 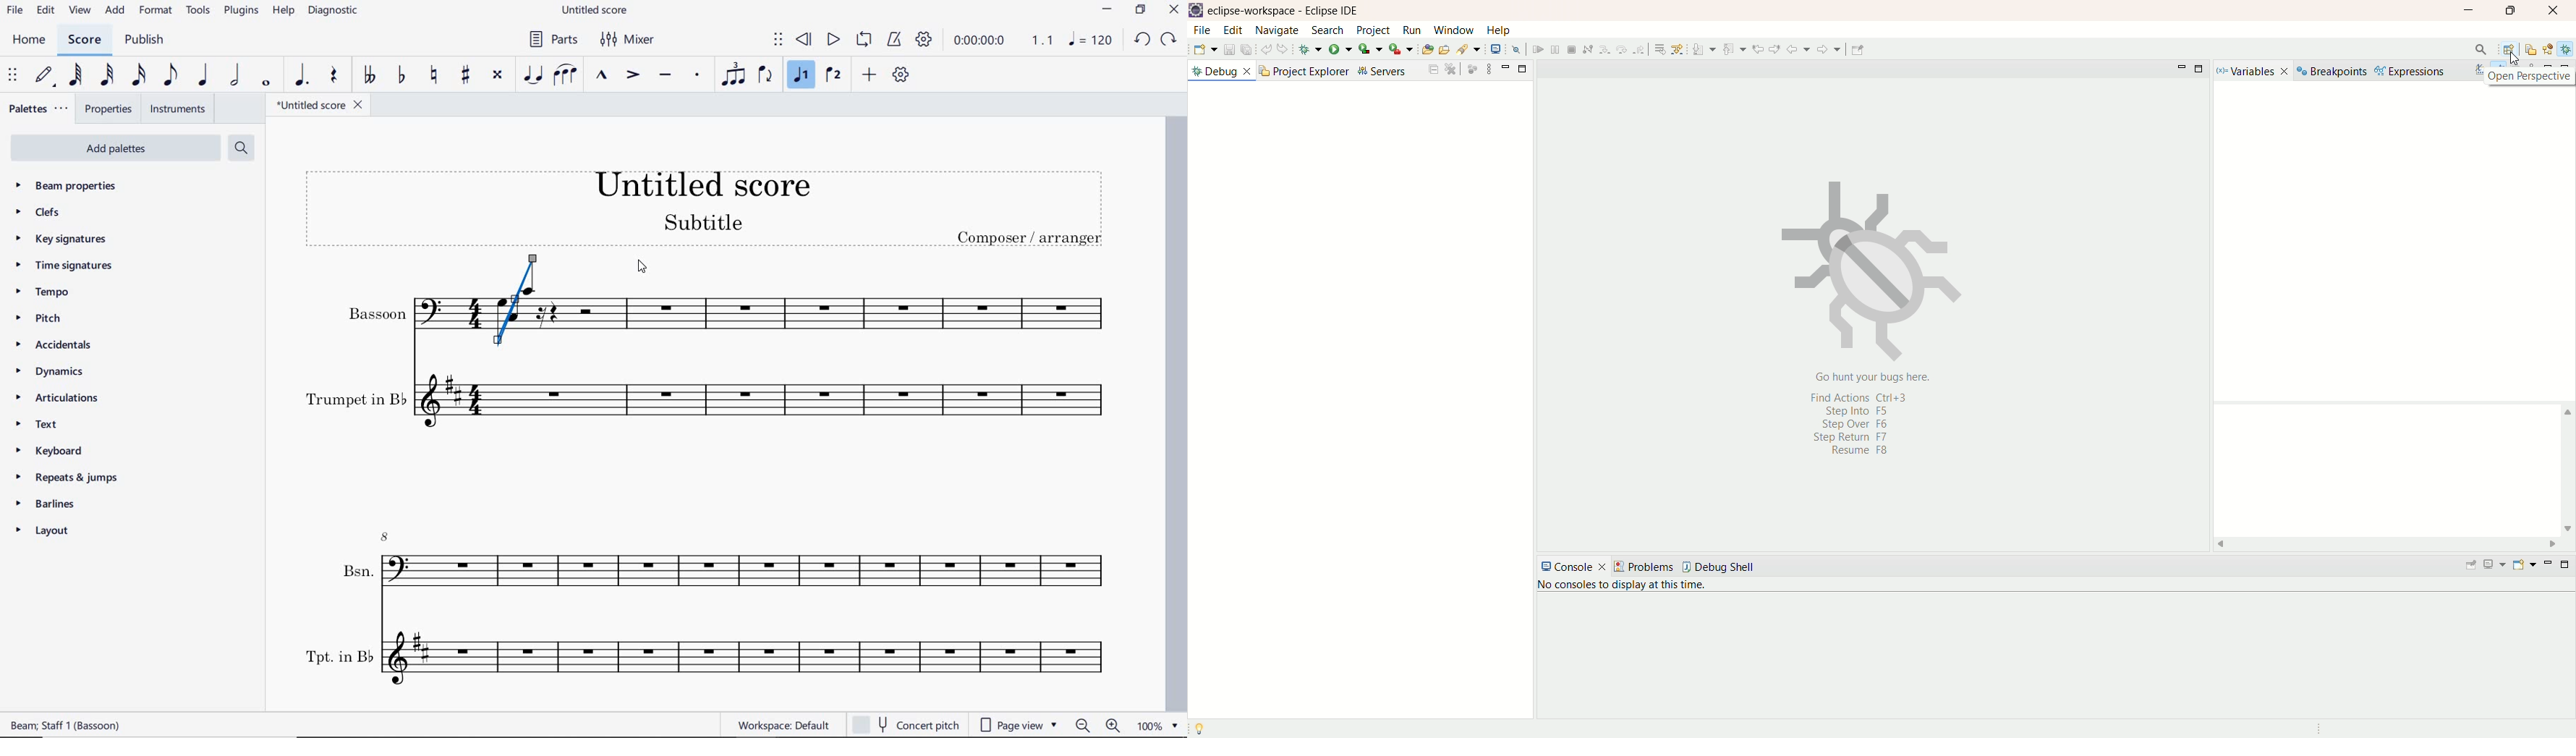 What do you see at coordinates (864, 41) in the screenshot?
I see `loop playback` at bounding box center [864, 41].